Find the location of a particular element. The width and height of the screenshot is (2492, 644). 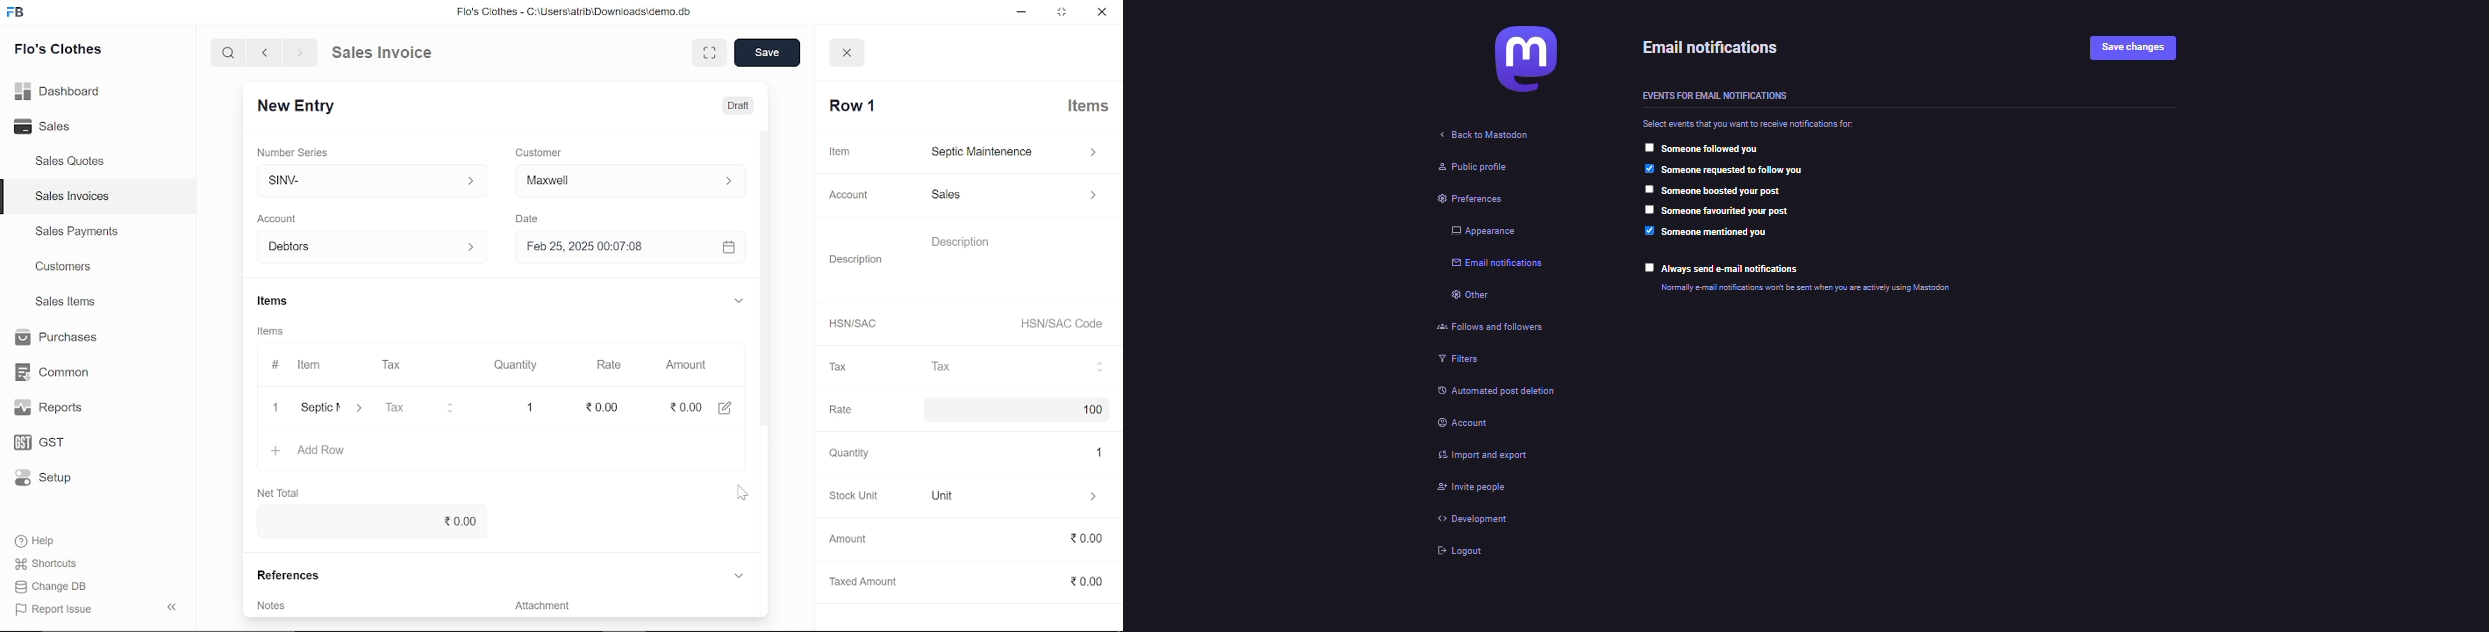

vertical scrollbar is located at coordinates (768, 285).